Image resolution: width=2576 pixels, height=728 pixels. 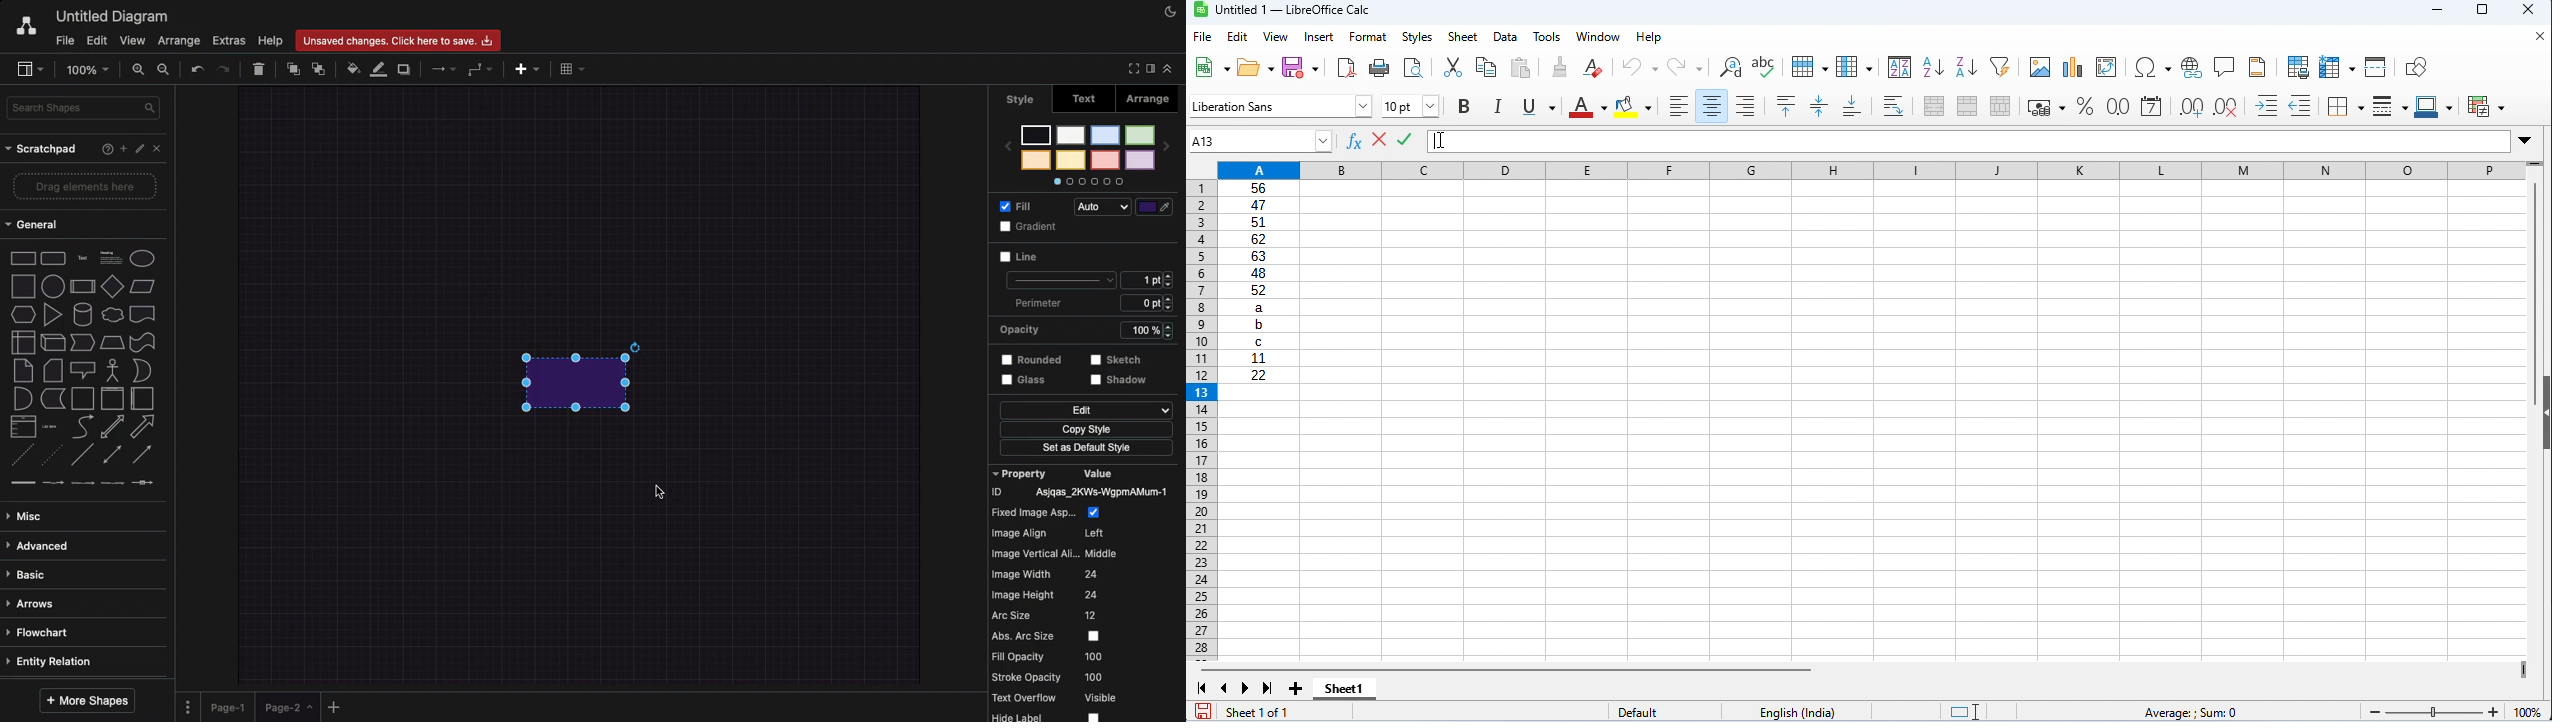 I want to click on increase indent, so click(x=2267, y=105).